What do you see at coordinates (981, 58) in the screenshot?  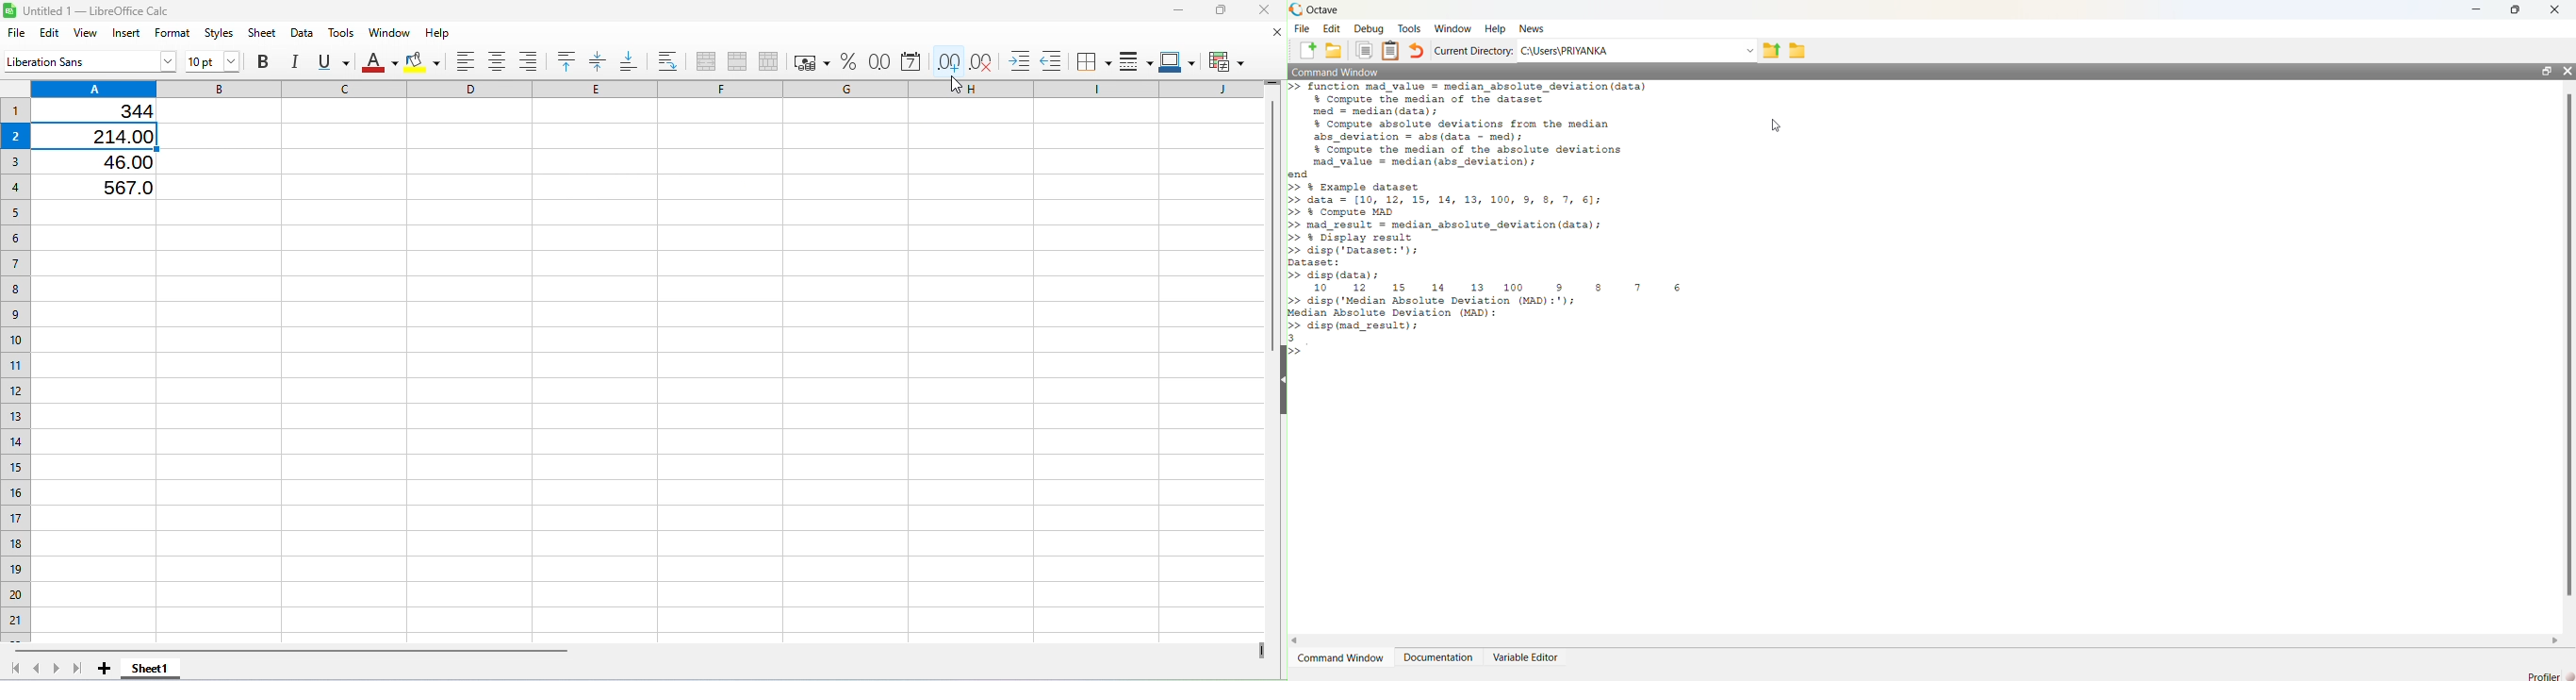 I see `Delete decimal place` at bounding box center [981, 58].